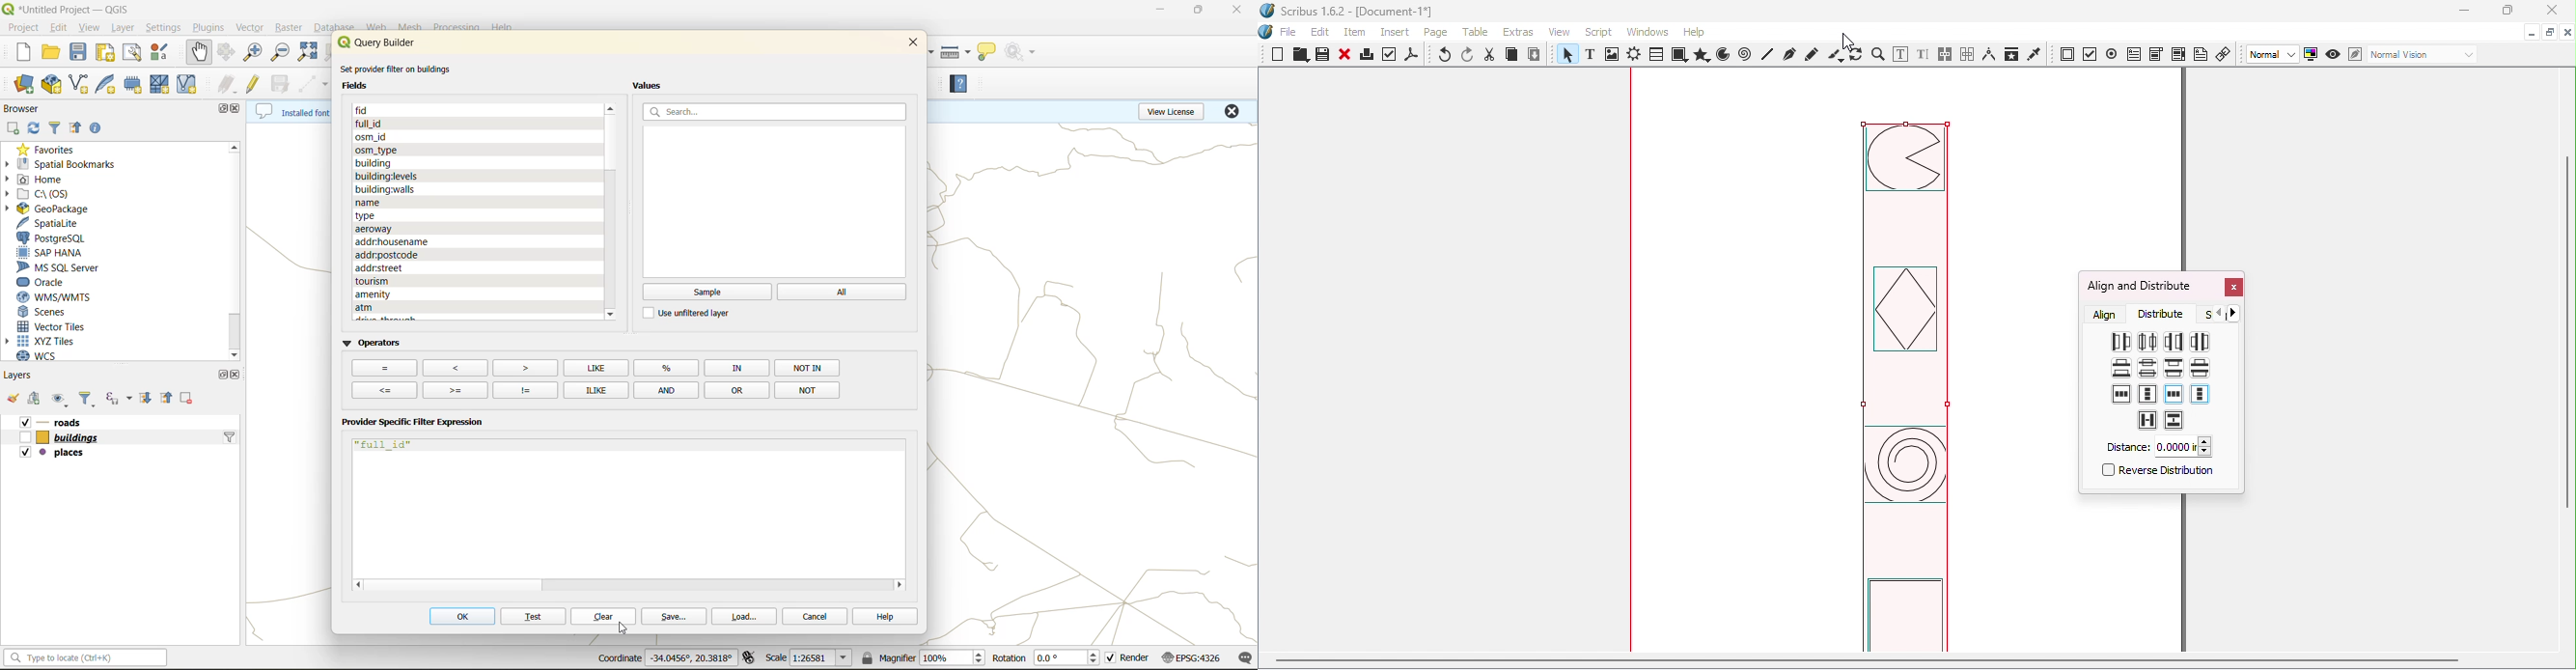 The width and height of the screenshot is (2576, 672). Describe the element at coordinates (2549, 31) in the screenshot. I see `Maximize` at that location.